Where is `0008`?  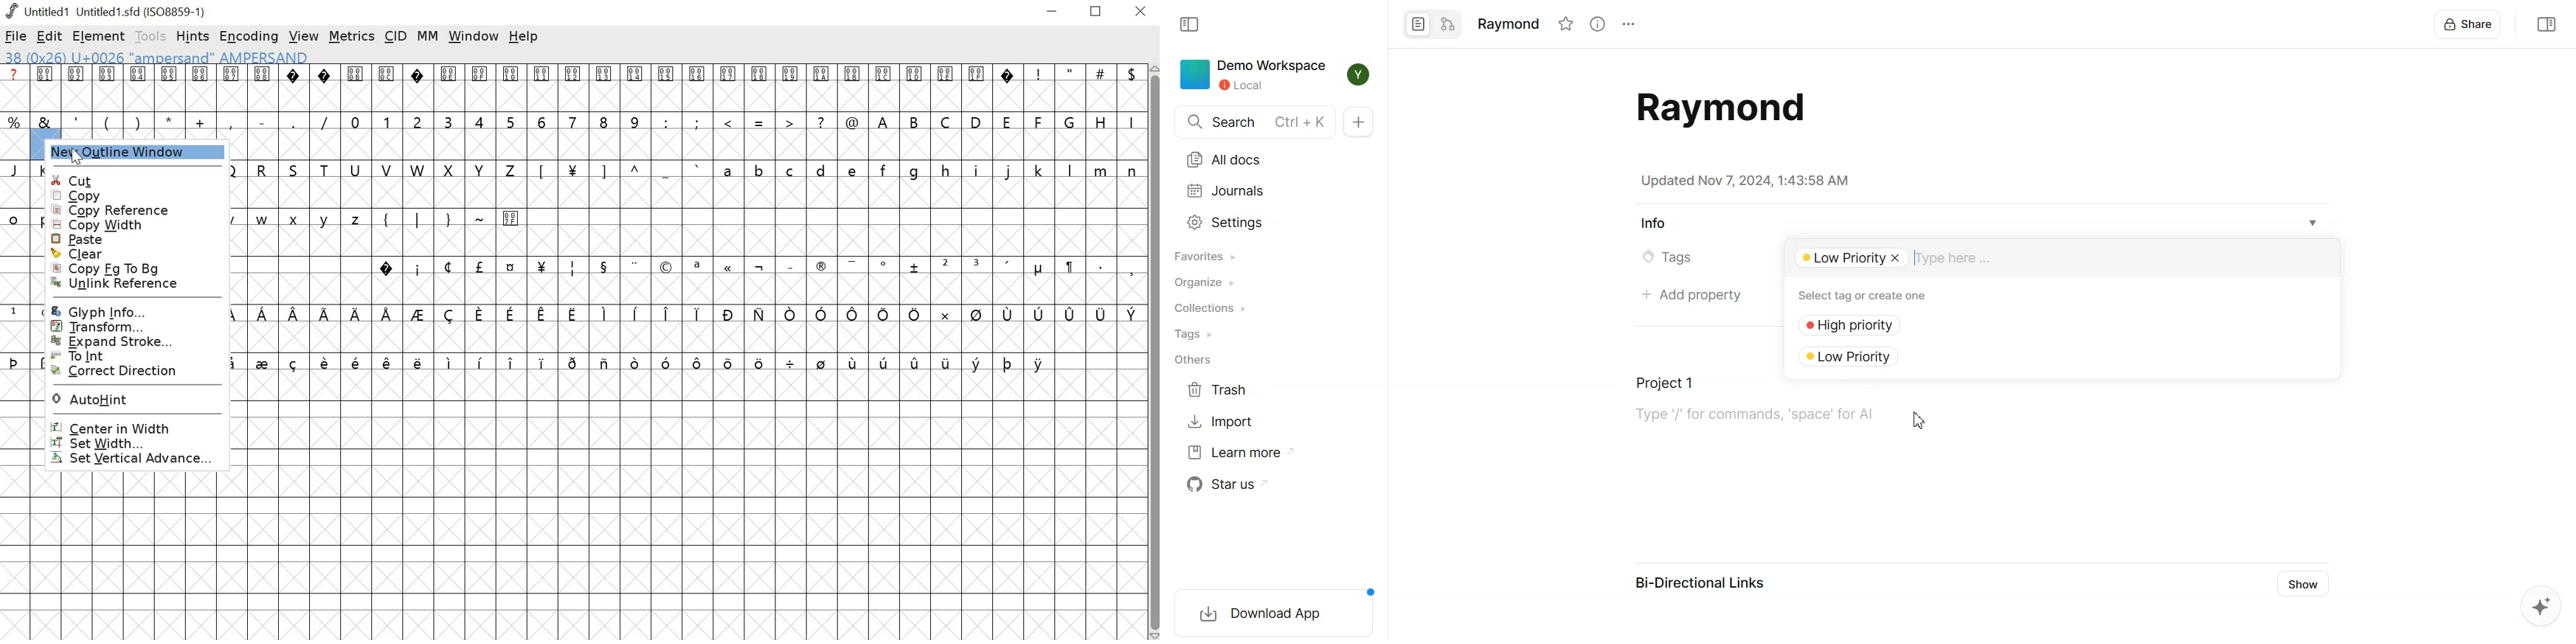 0008 is located at coordinates (262, 87).